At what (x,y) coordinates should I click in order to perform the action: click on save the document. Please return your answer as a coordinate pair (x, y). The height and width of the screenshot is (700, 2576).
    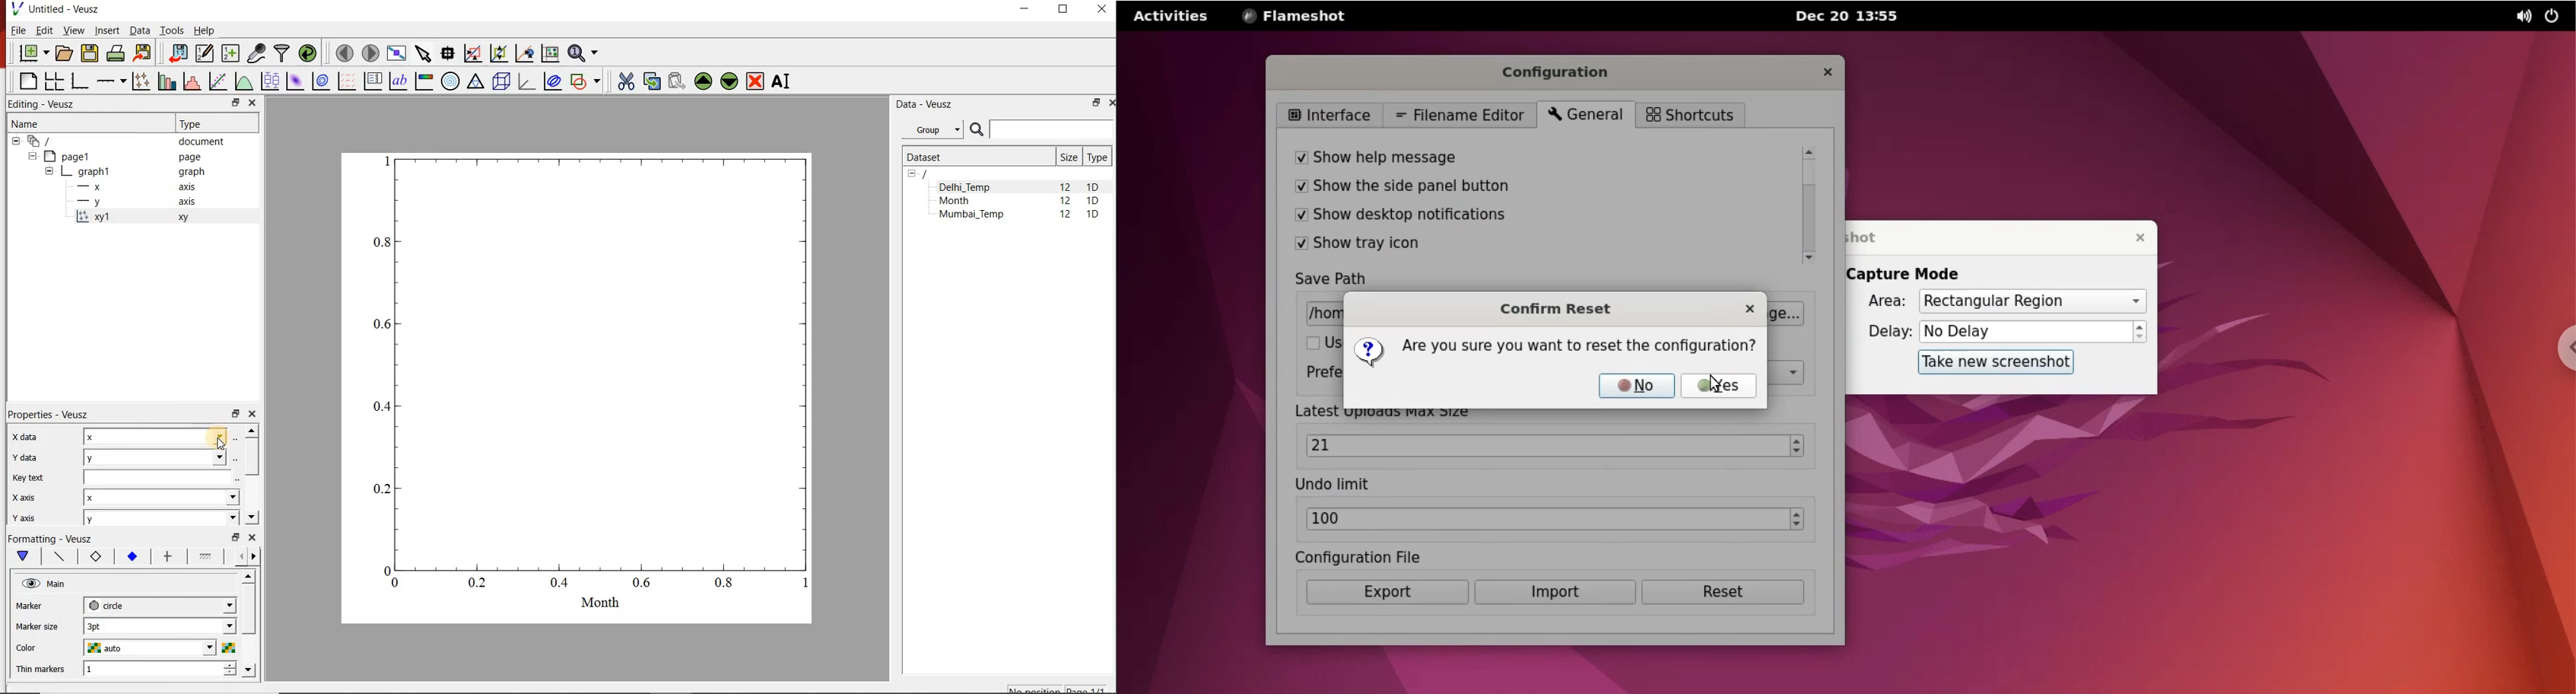
    Looking at the image, I should click on (89, 54).